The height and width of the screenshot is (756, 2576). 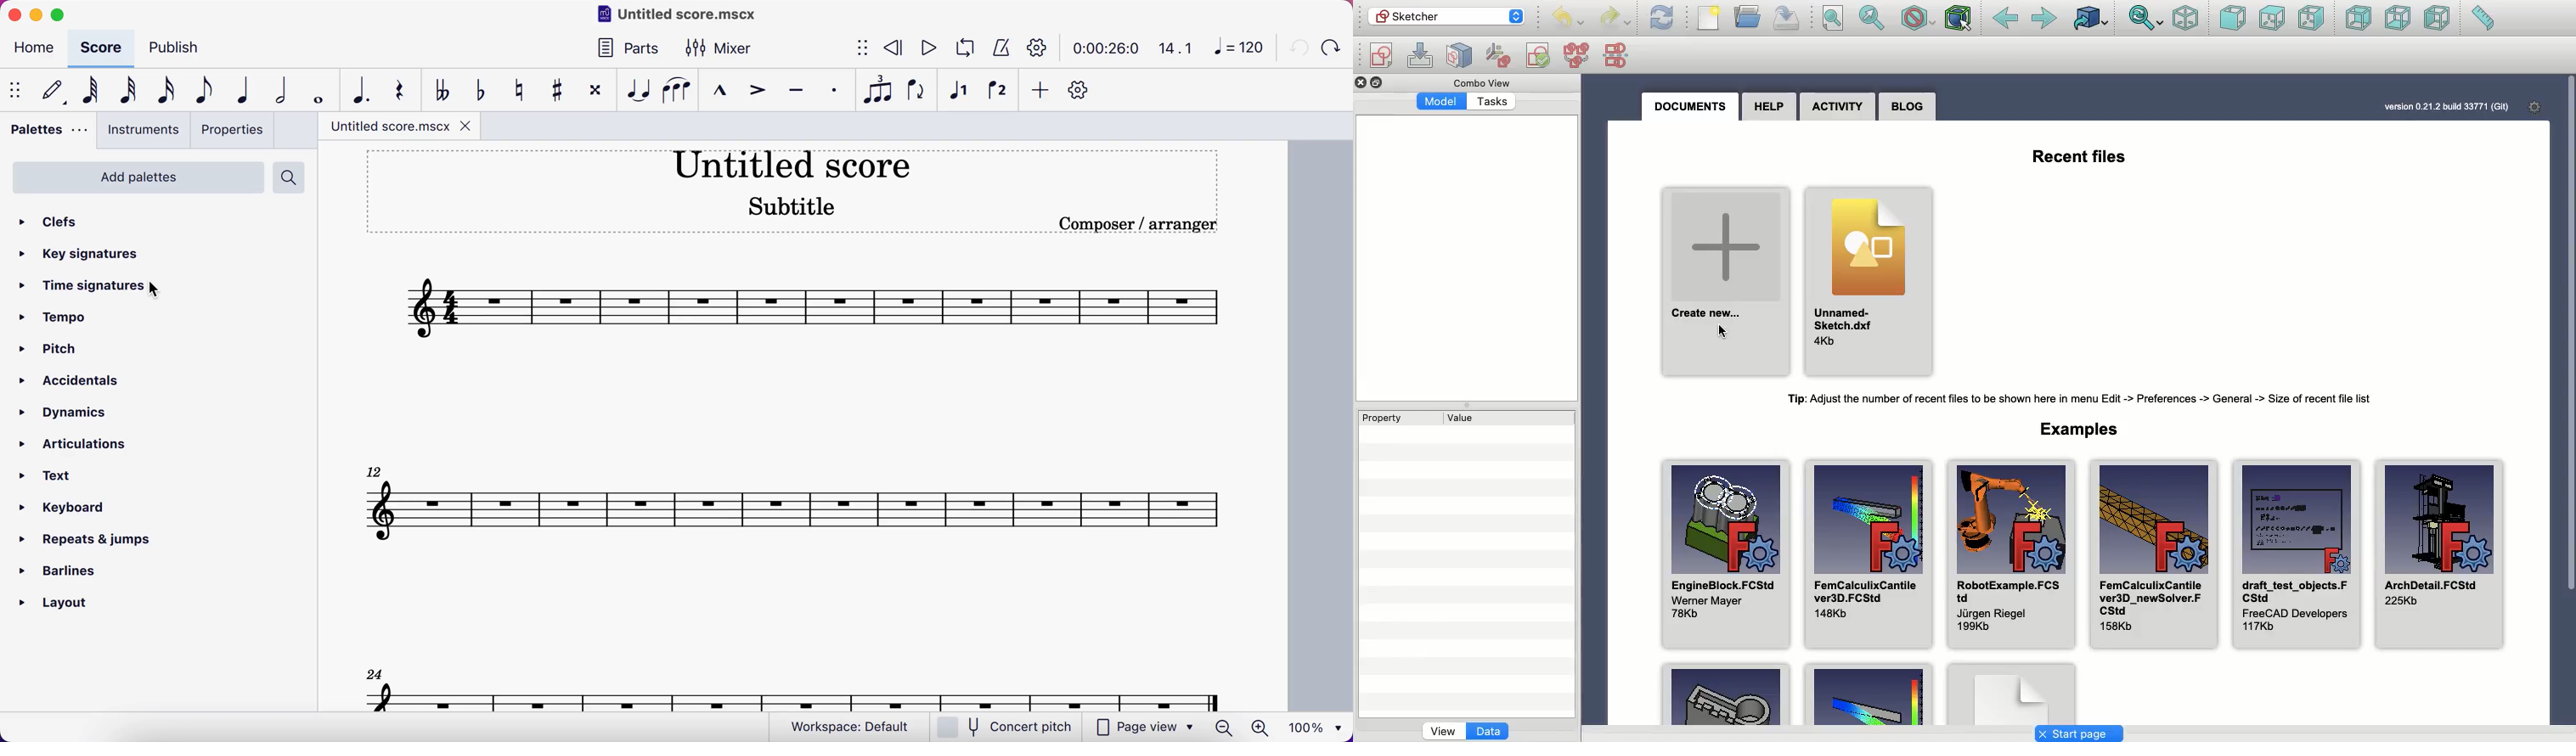 What do you see at coordinates (832, 91) in the screenshot?
I see `staccato` at bounding box center [832, 91].